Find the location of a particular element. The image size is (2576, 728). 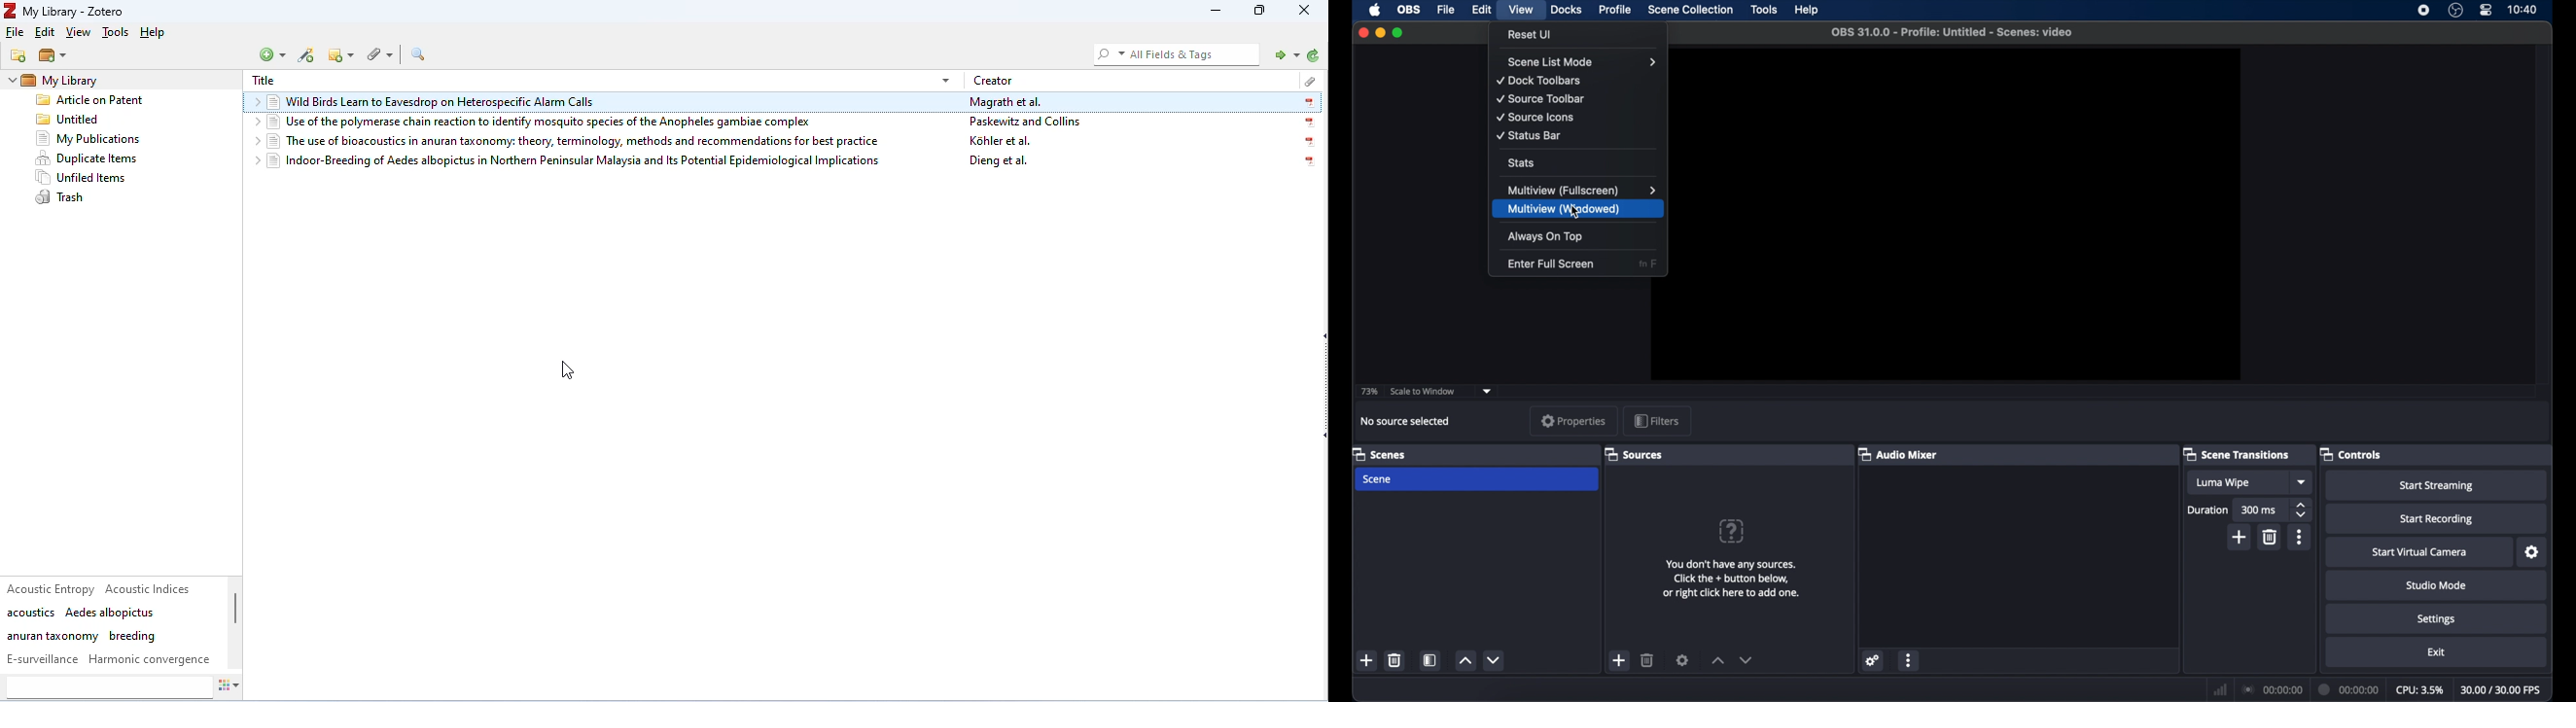

Wild Birds Learn to Eavesdrop on Heterospecific Alarm Calls is located at coordinates (611, 103).